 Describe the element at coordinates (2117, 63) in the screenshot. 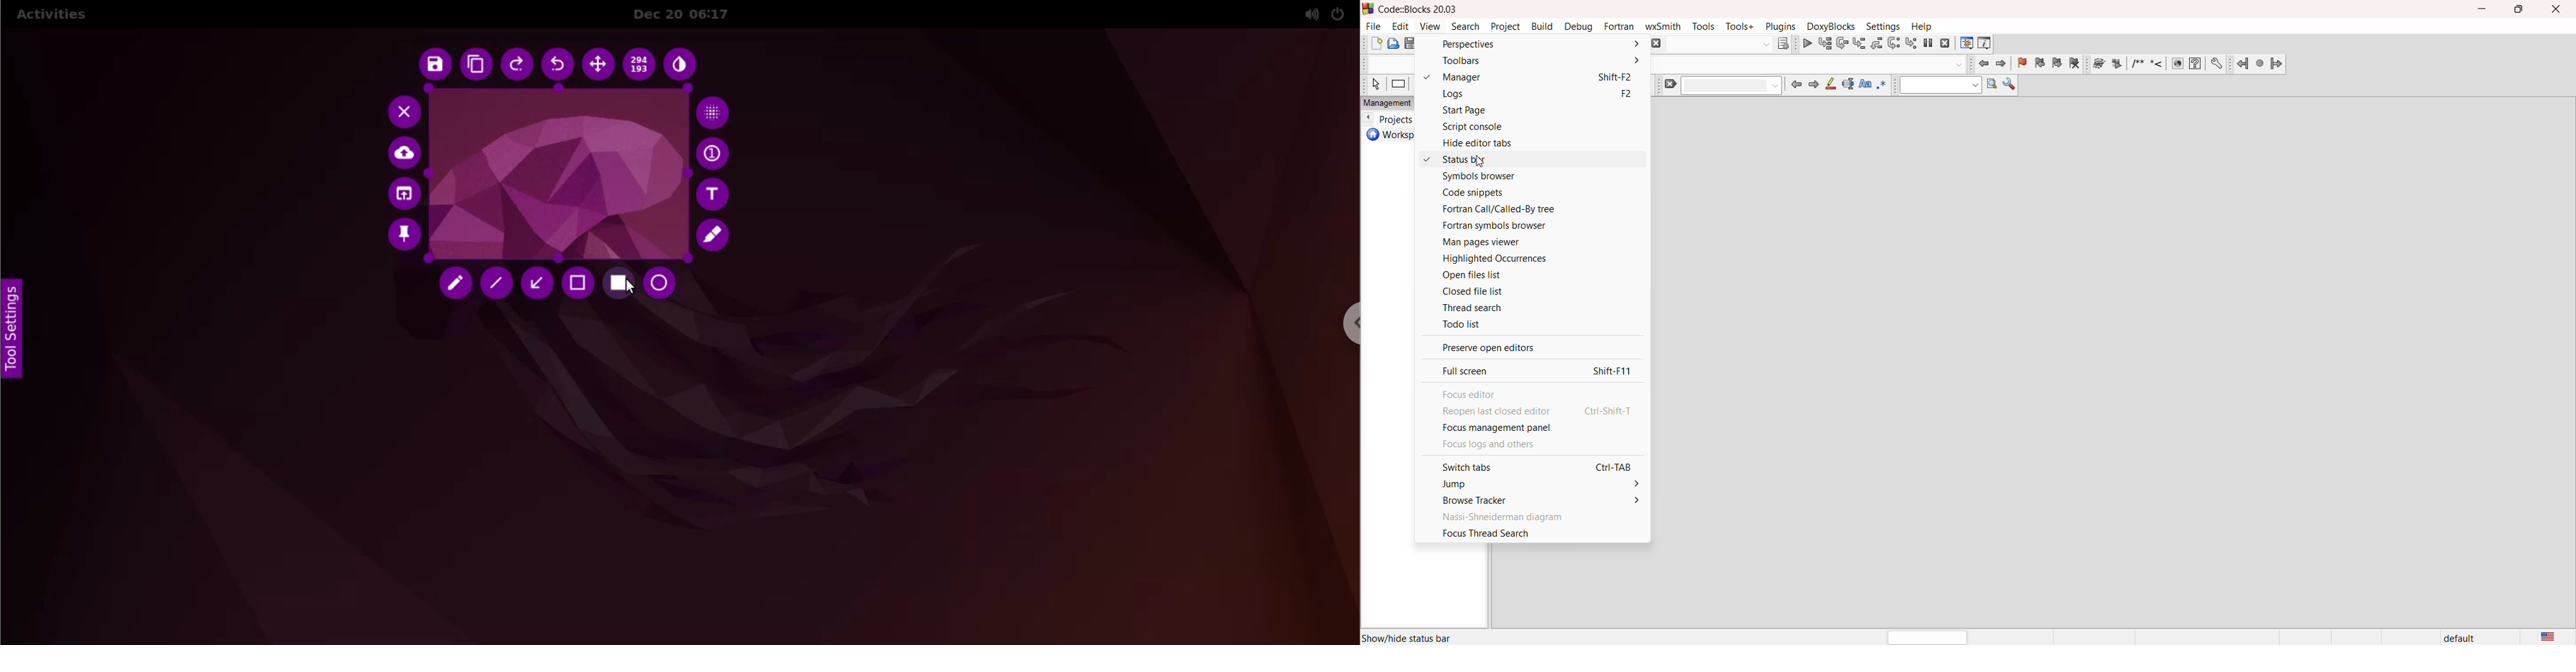

I see `Extract` at that location.